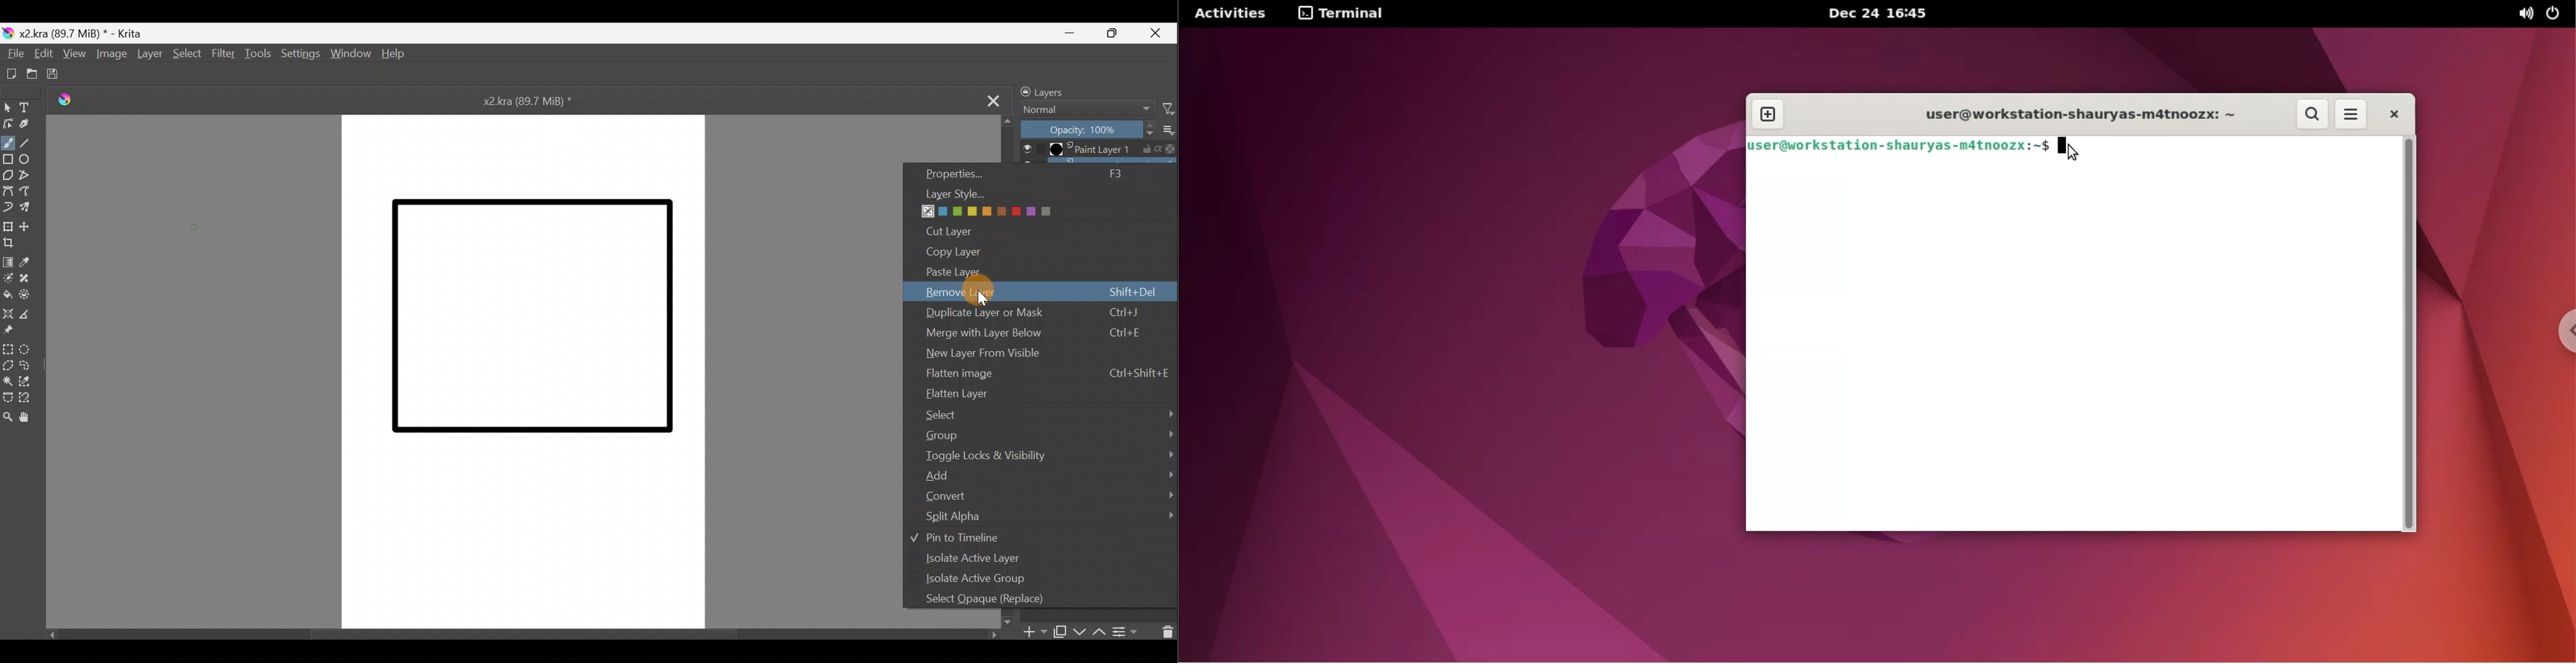 The width and height of the screenshot is (2576, 672). What do you see at coordinates (524, 637) in the screenshot?
I see `Scroll bar` at bounding box center [524, 637].